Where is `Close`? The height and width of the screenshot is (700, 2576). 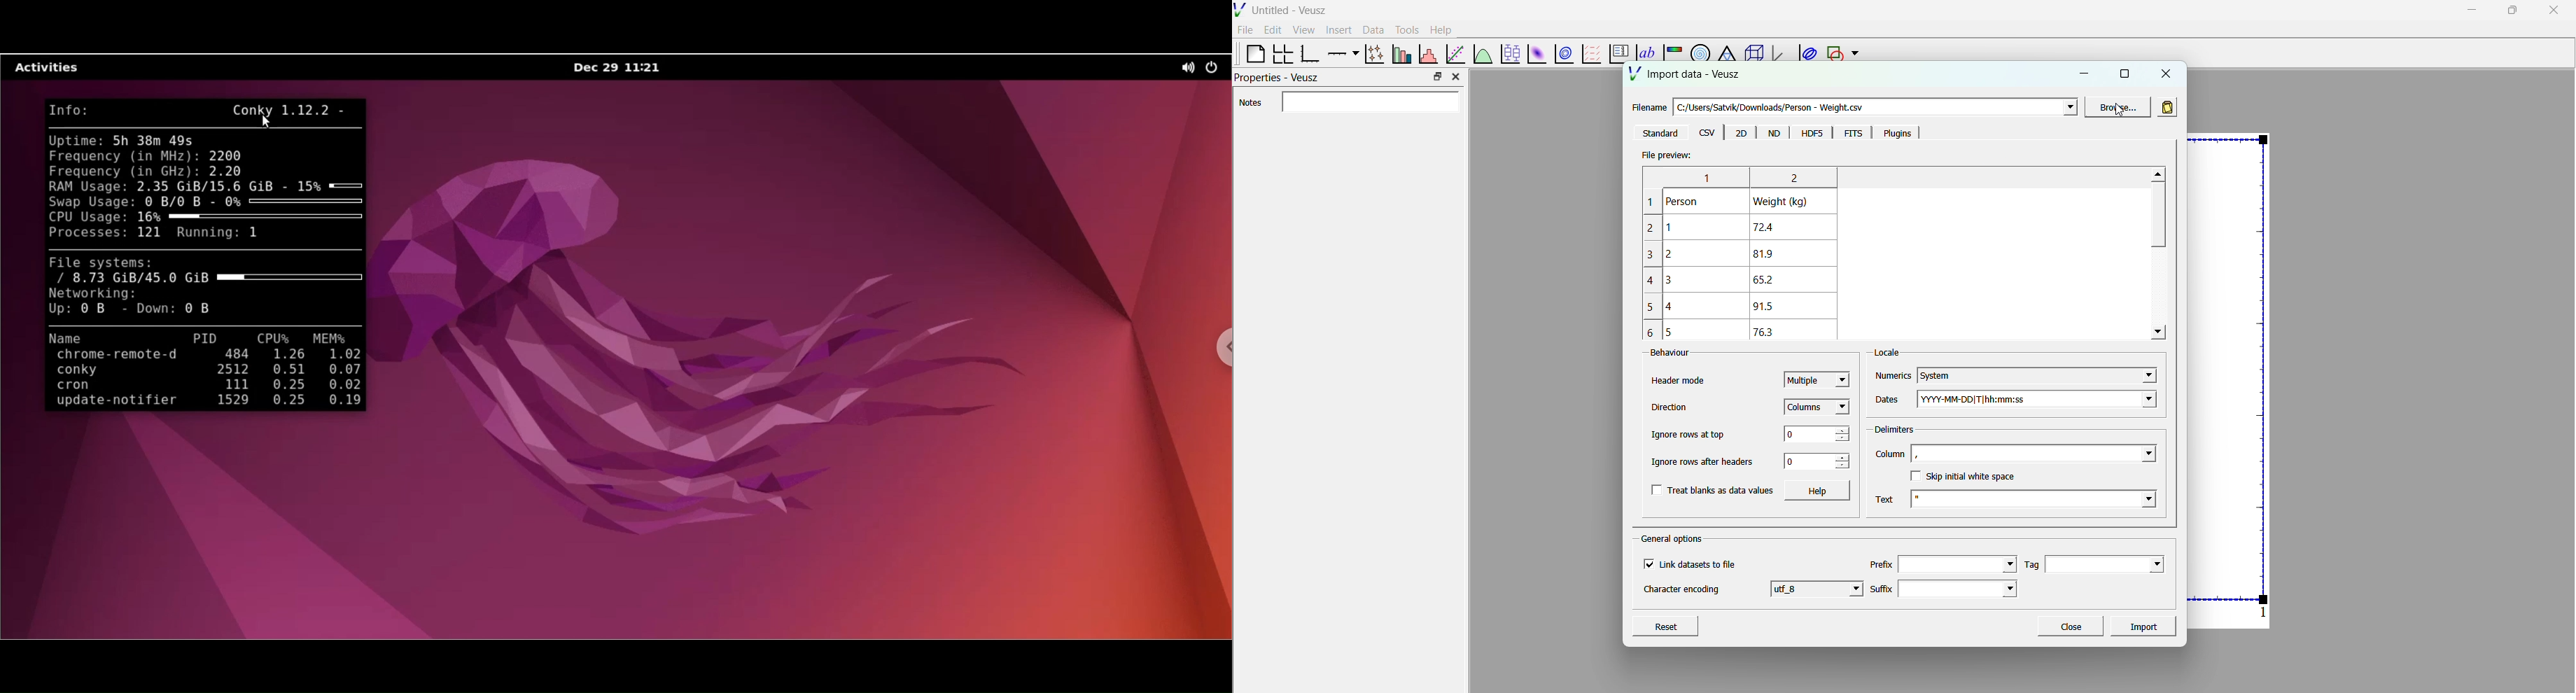
Close is located at coordinates (2070, 626).